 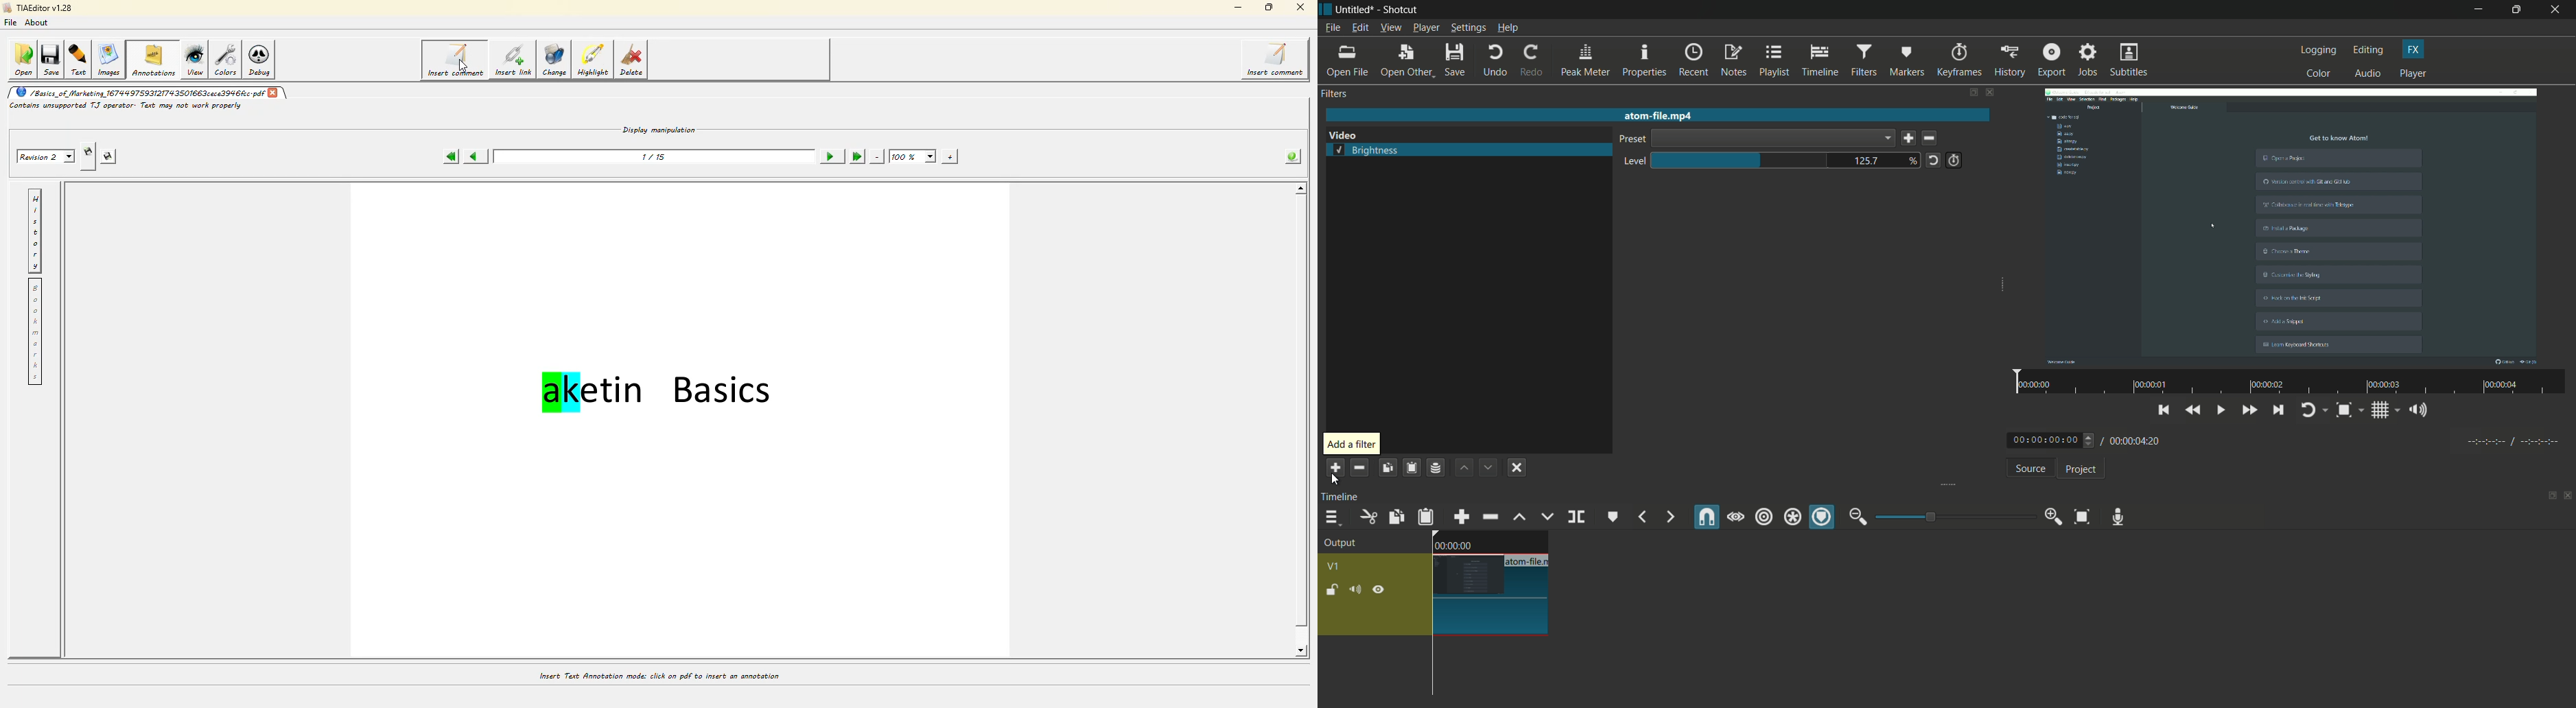 I want to click on append, so click(x=1460, y=517).